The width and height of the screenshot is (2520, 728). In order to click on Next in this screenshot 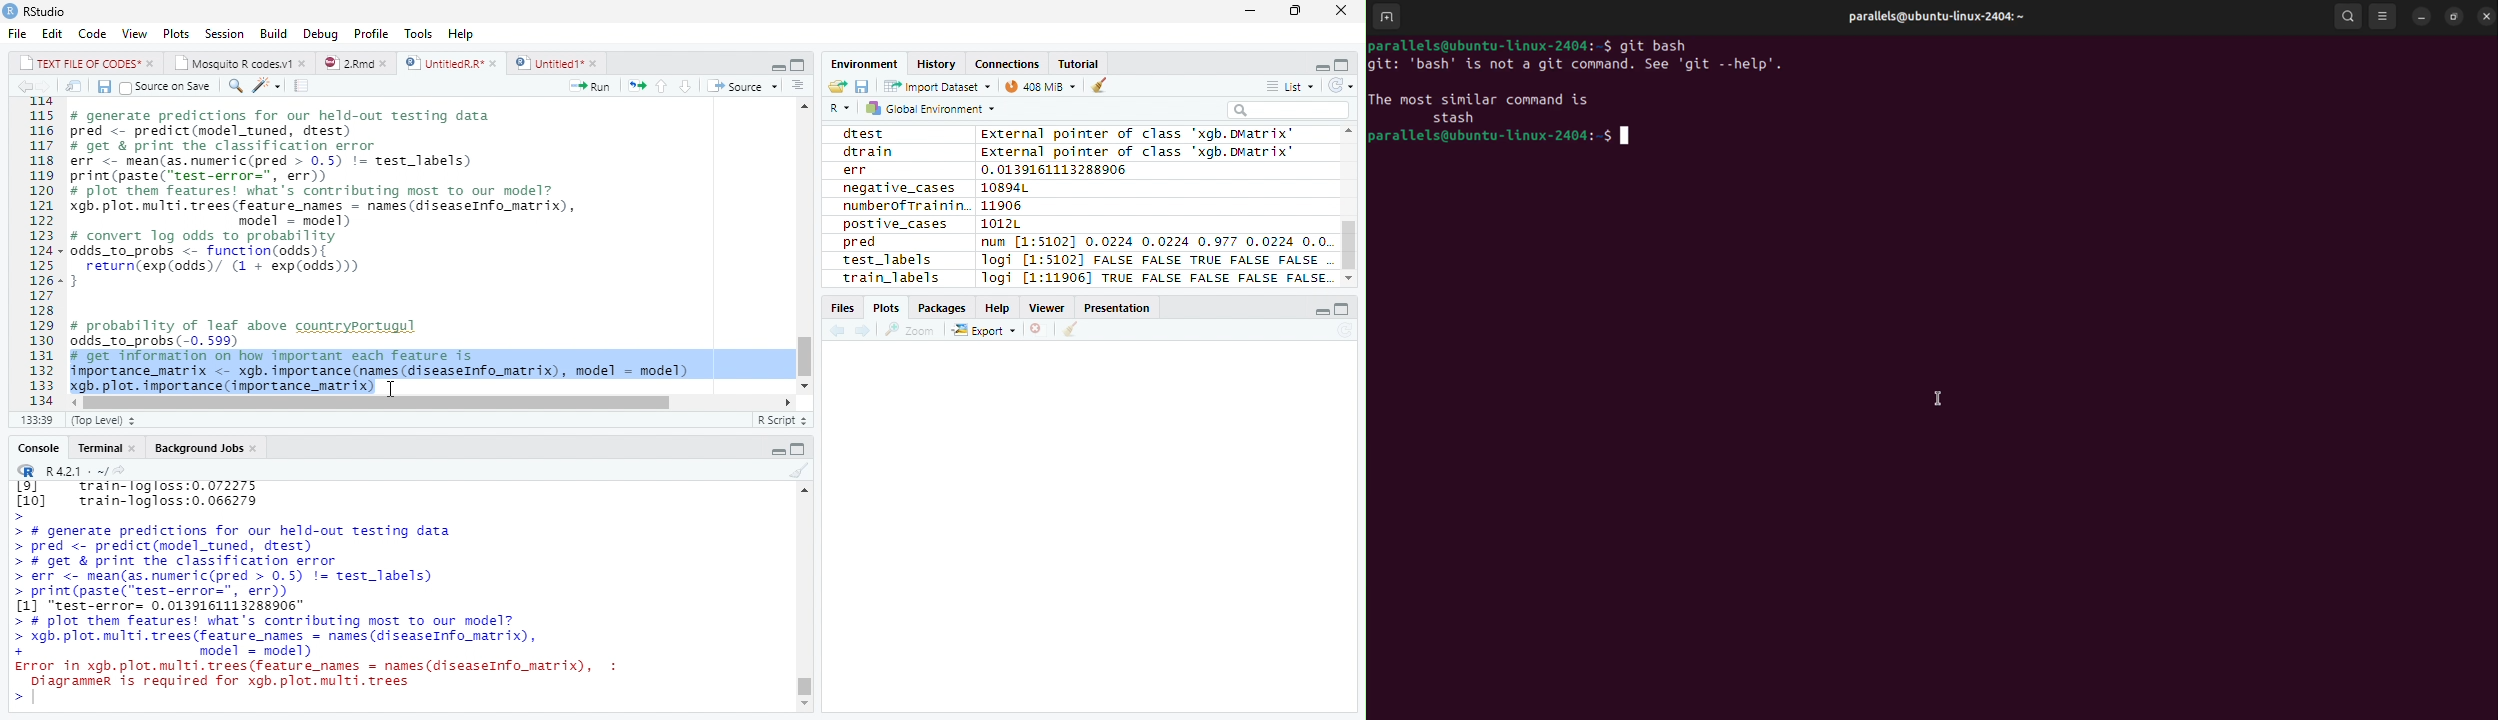, I will do `click(862, 331)`.